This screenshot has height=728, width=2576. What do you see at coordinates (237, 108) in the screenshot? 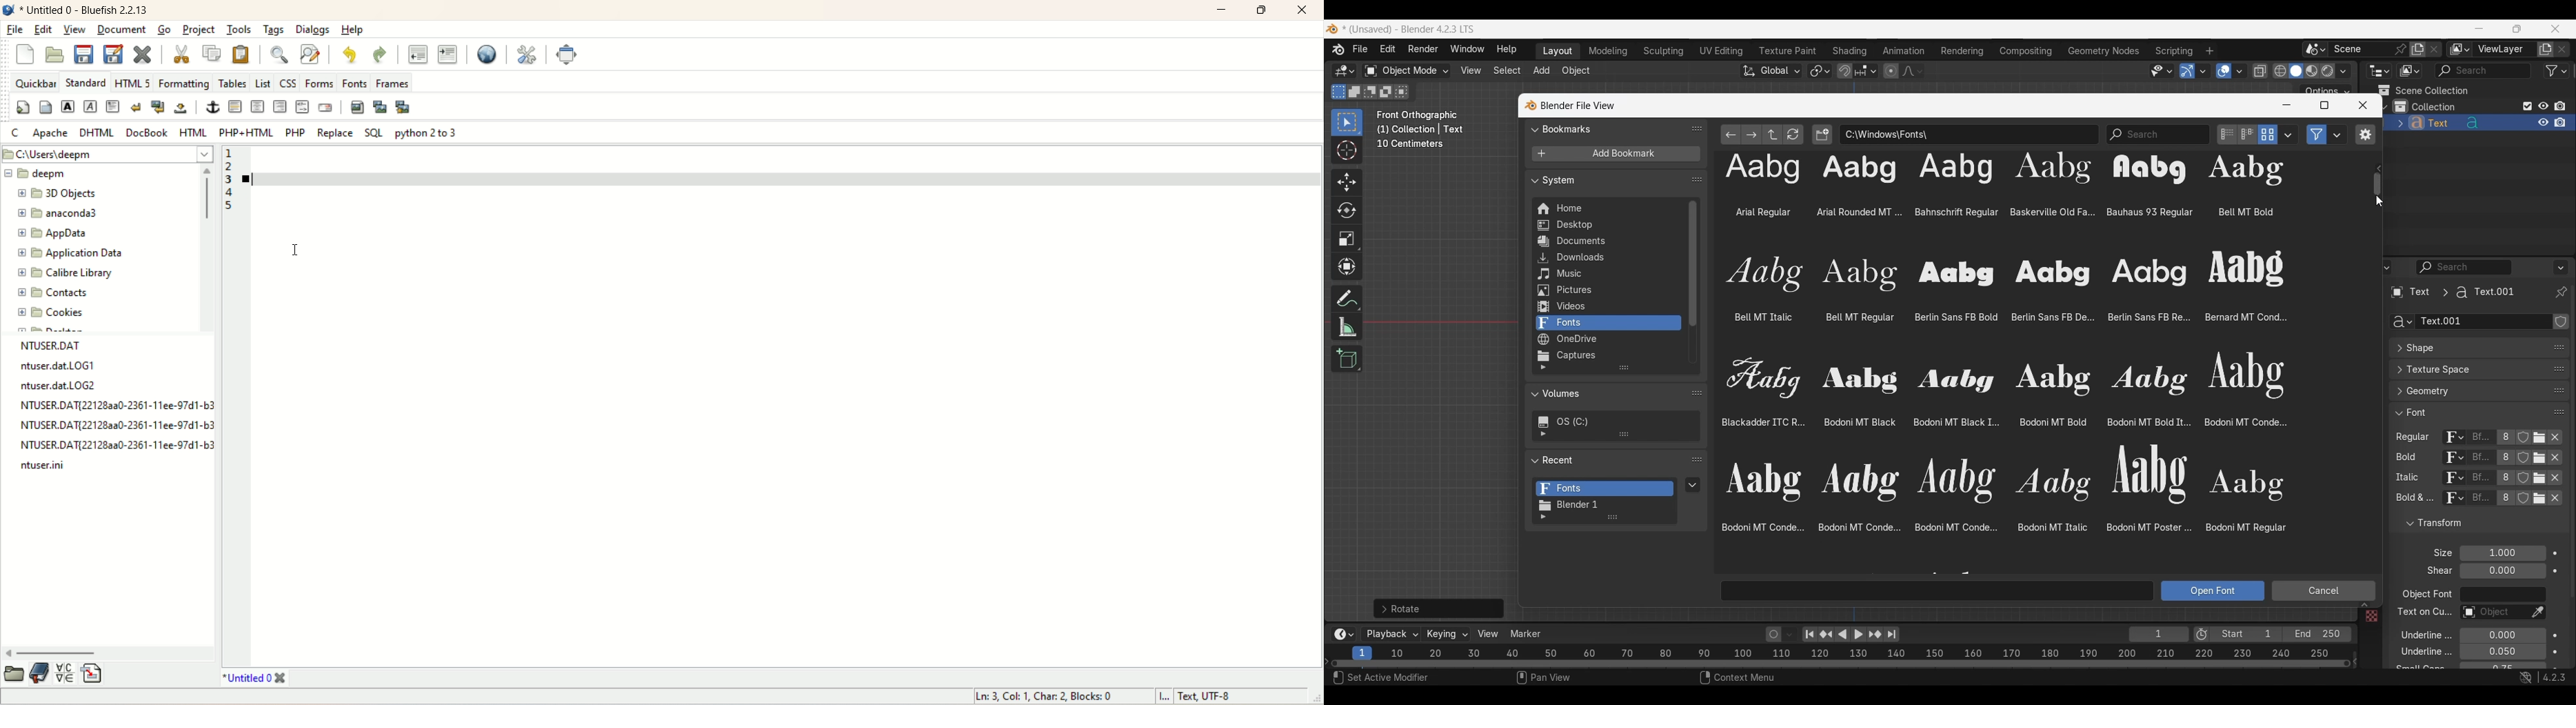
I see `horizontal rule` at bounding box center [237, 108].